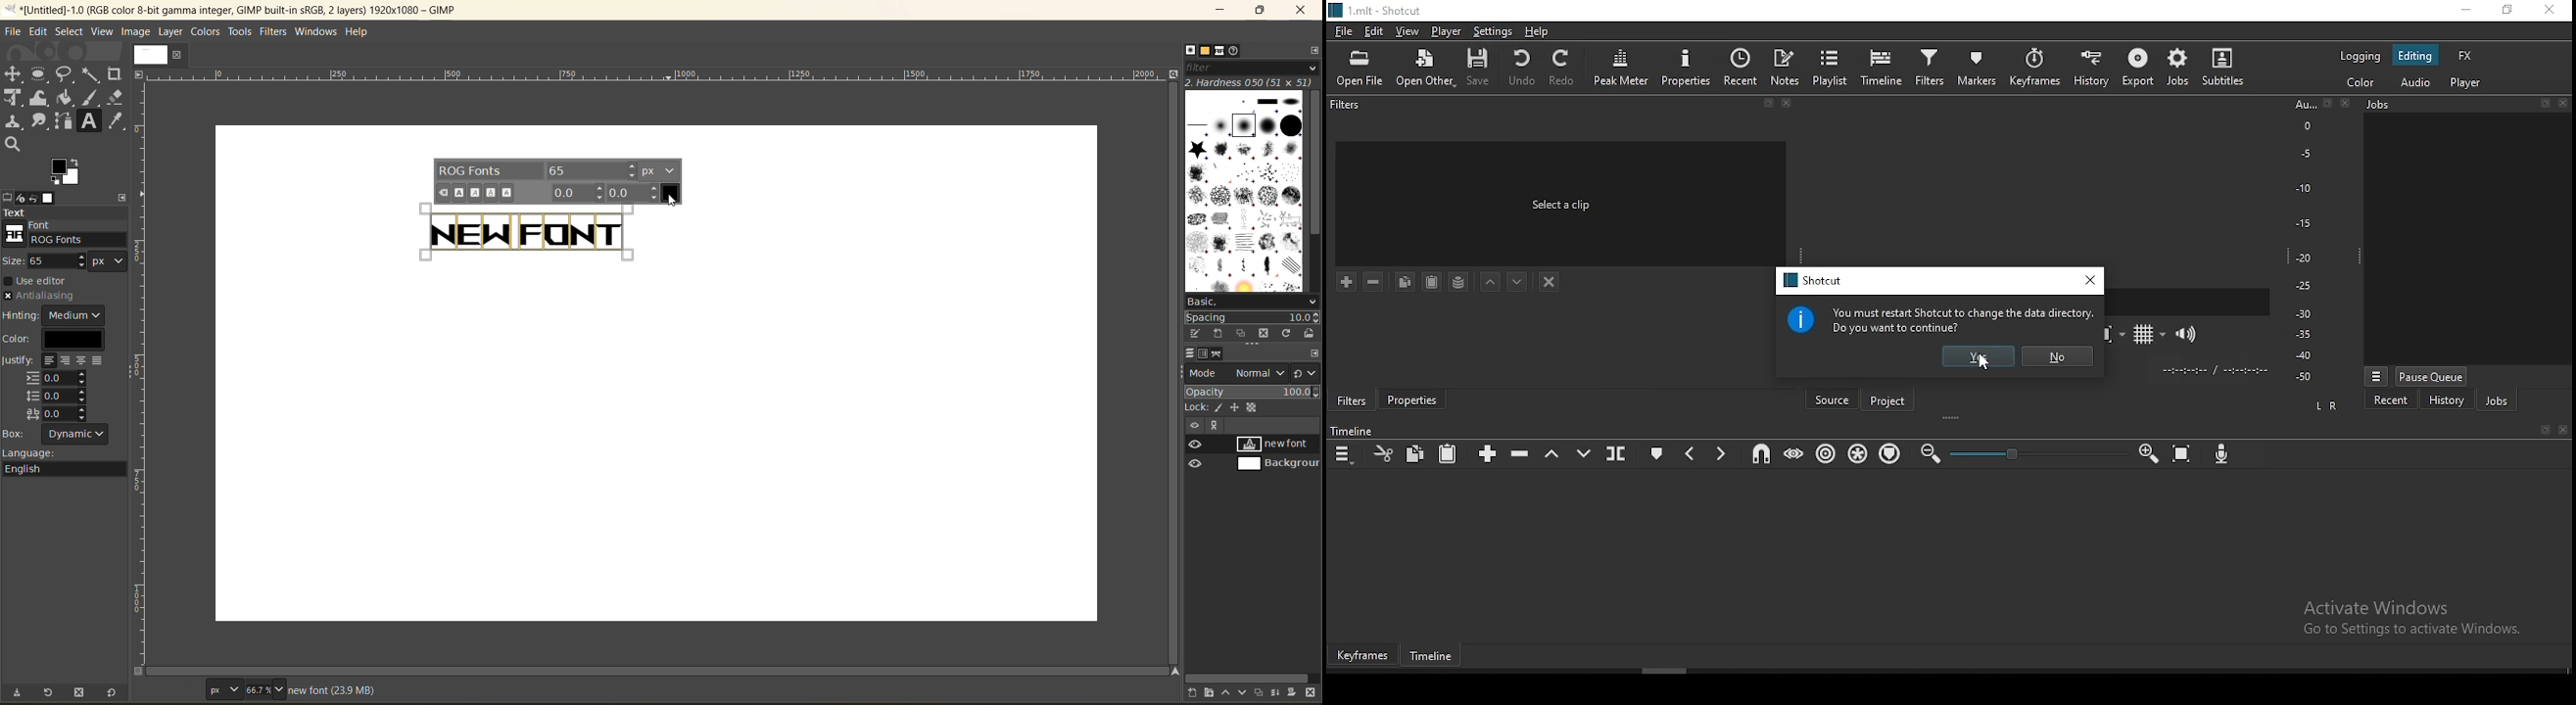 The height and width of the screenshot is (728, 2576). I want to click on icon and file name, so click(1377, 11).